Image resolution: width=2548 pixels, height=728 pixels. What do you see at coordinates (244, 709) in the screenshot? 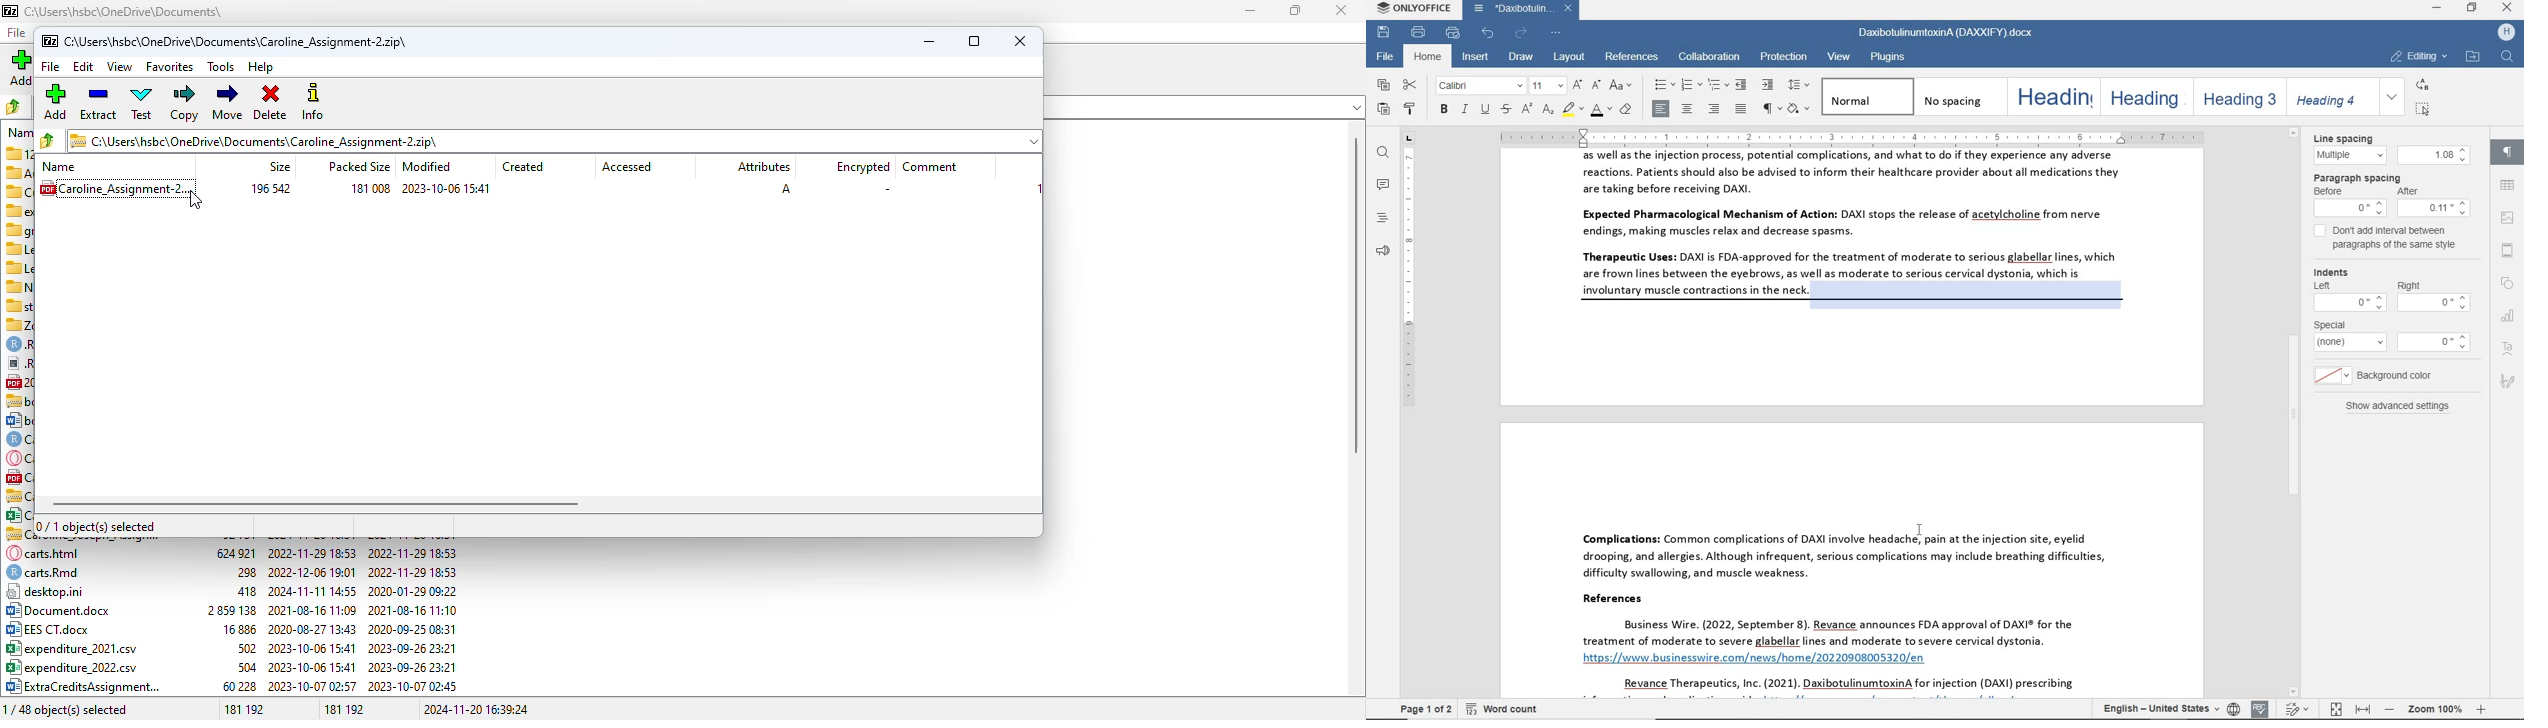
I see `181 192` at bounding box center [244, 709].